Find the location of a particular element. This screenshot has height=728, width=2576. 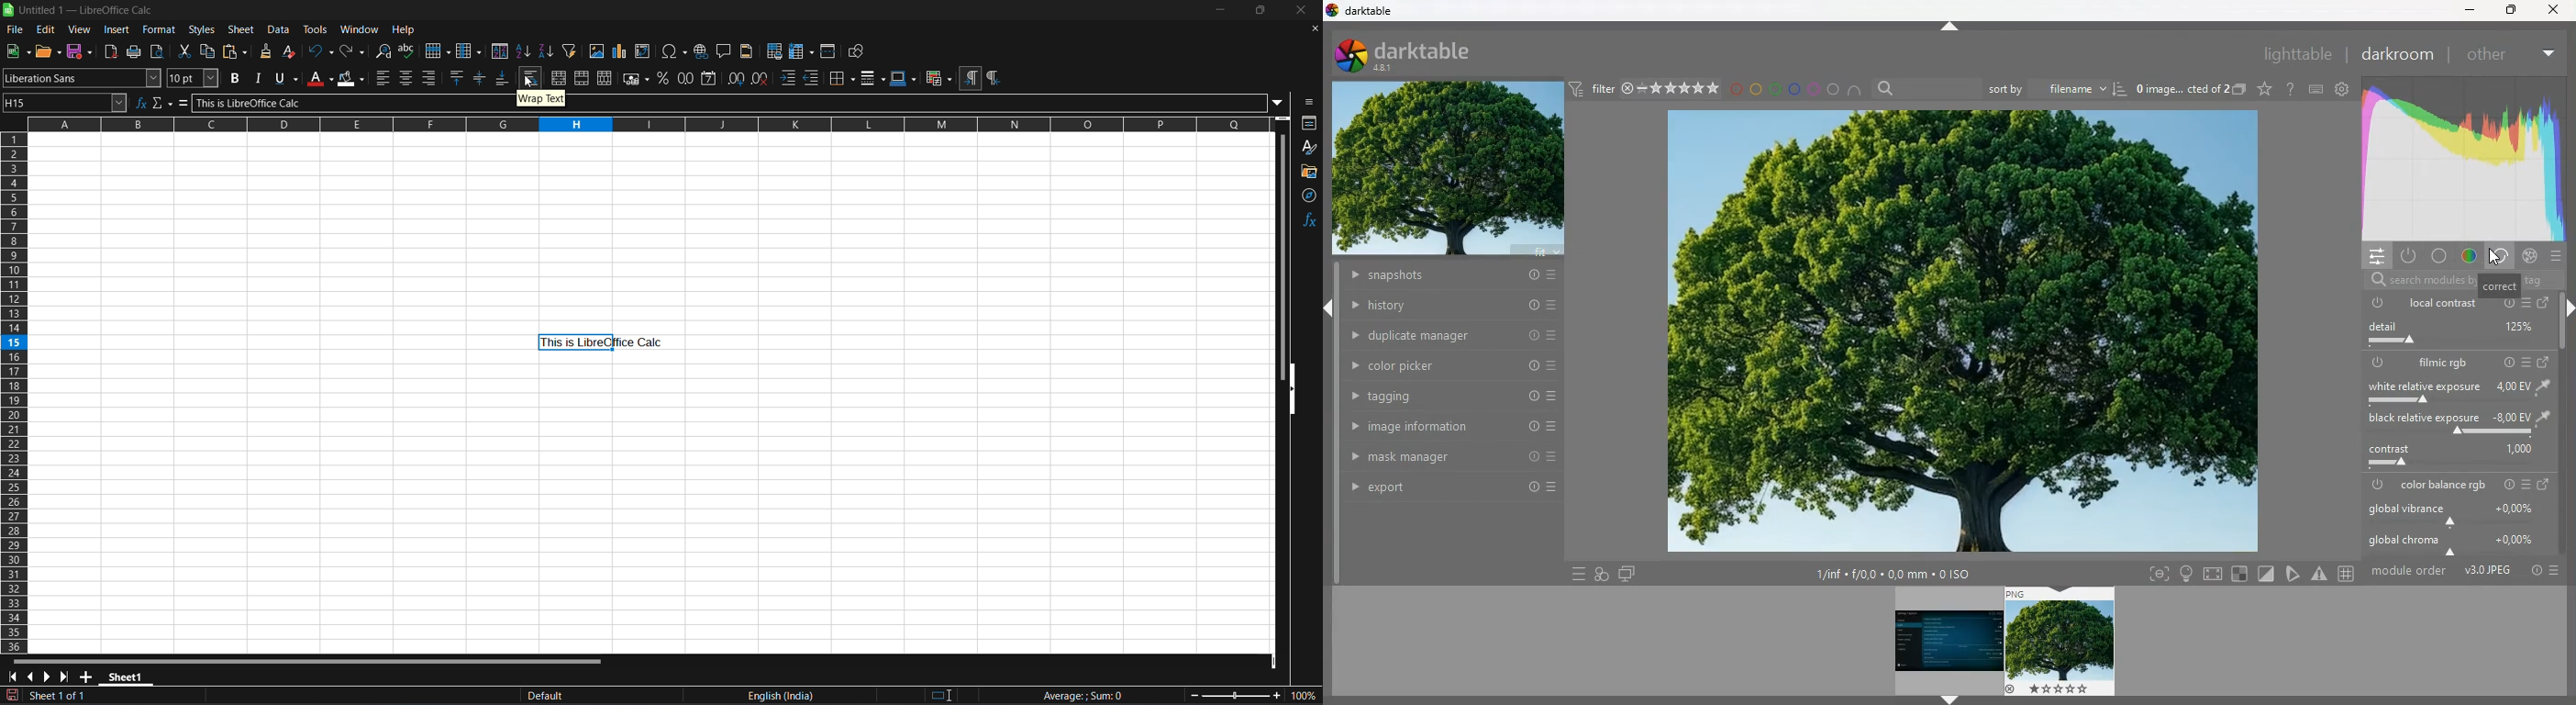

mask manager is located at coordinates (1444, 453).